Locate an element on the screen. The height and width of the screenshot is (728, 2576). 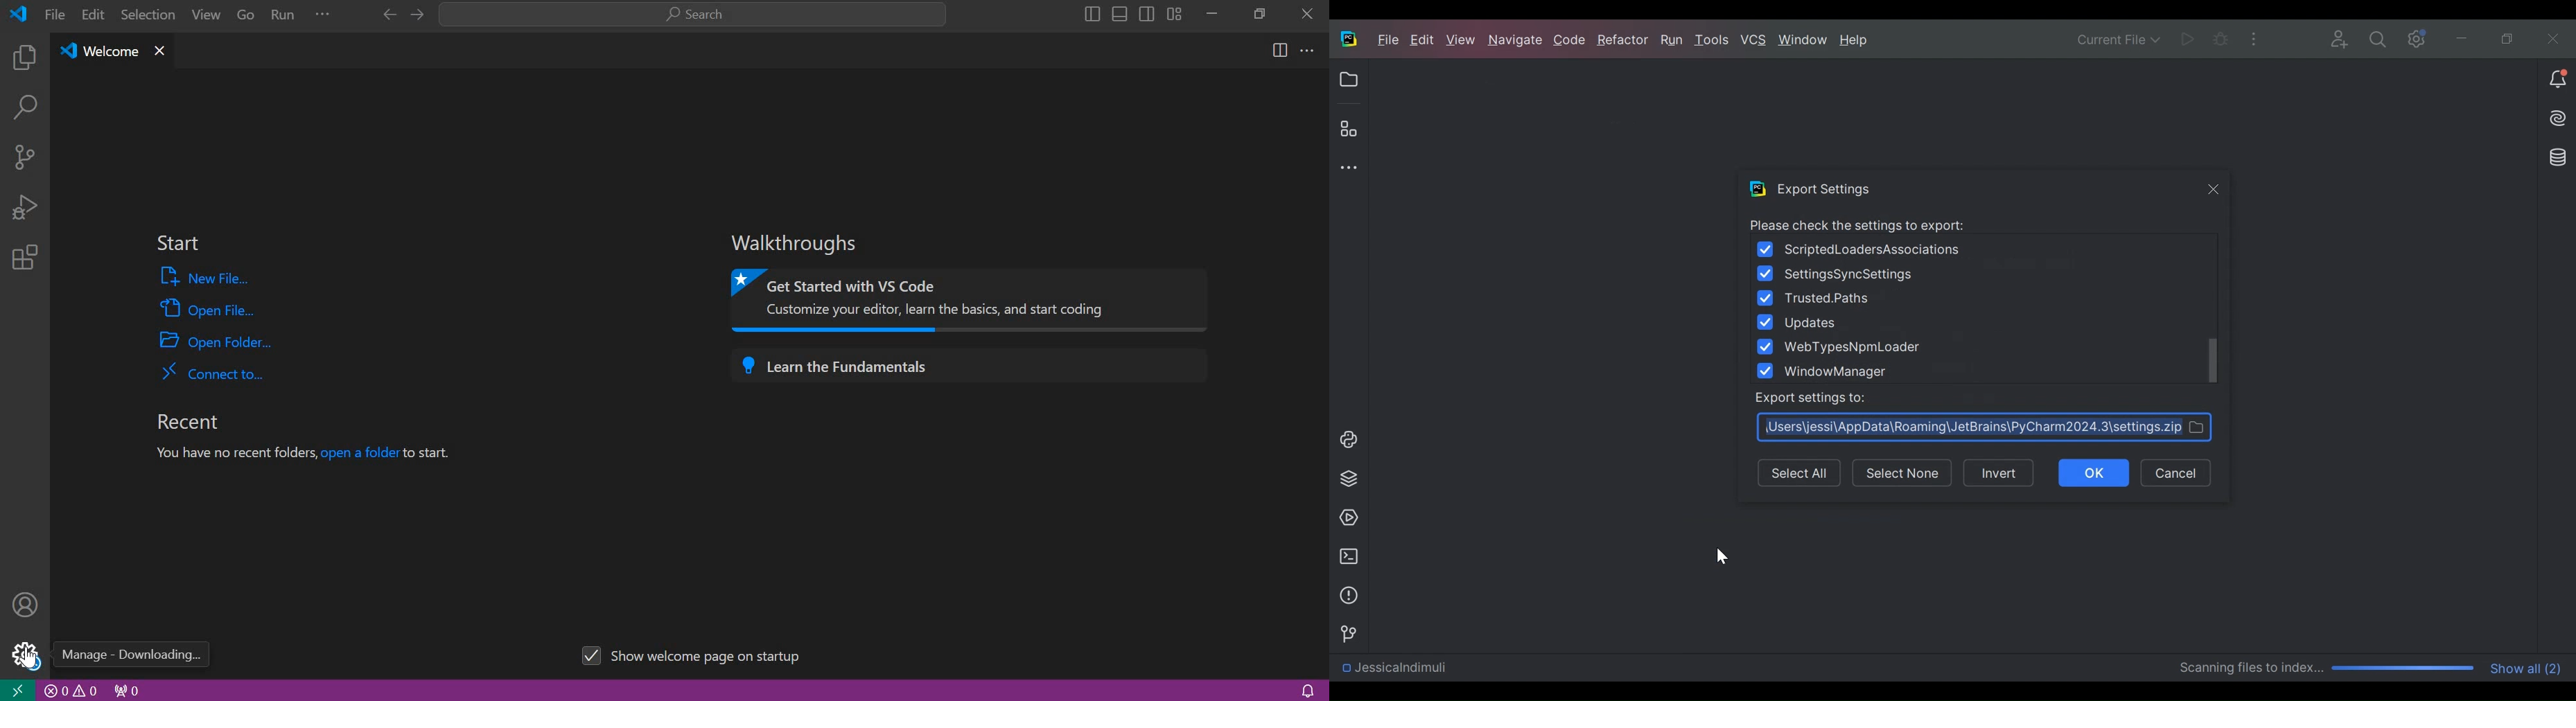
Browse is located at coordinates (1984, 427).